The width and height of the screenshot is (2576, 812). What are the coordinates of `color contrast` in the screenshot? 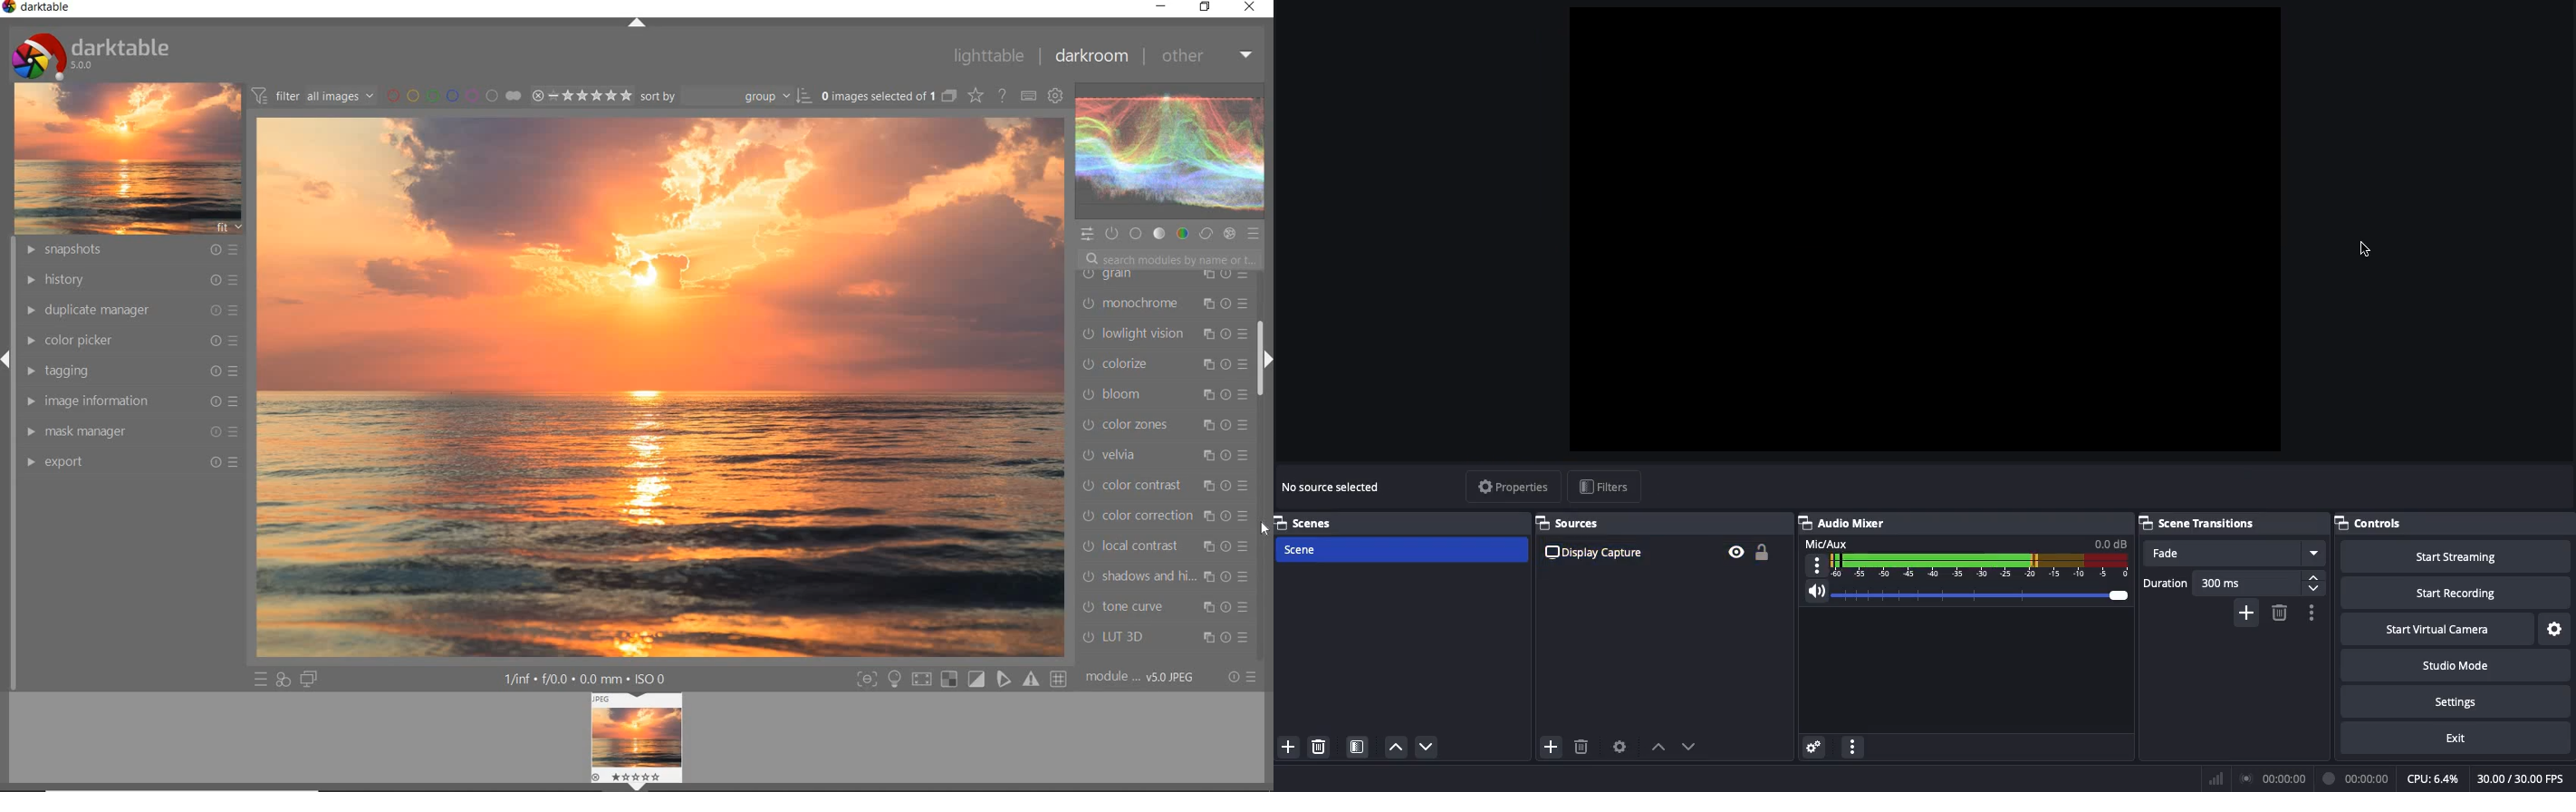 It's located at (1165, 486).